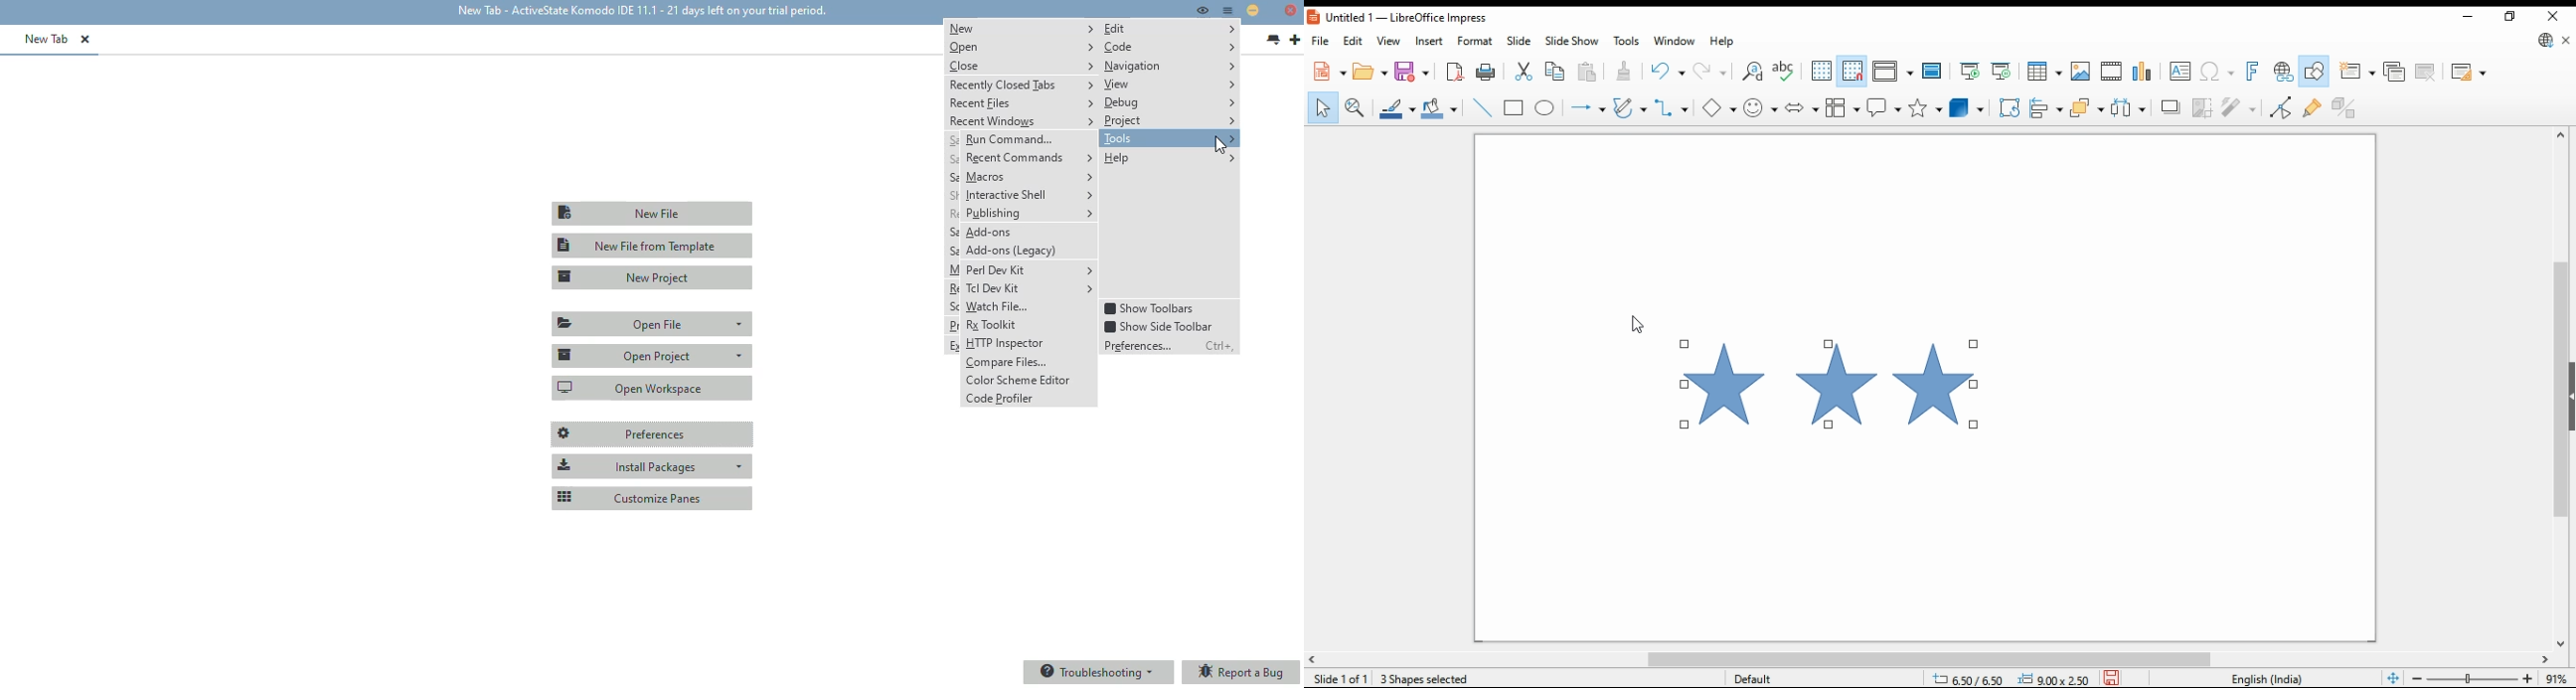 This screenshot has height=700, width=2576. What do you see at coordinates (653, 387) in the screenshot?
I see `open workspace` at bounding box center [653, 387].